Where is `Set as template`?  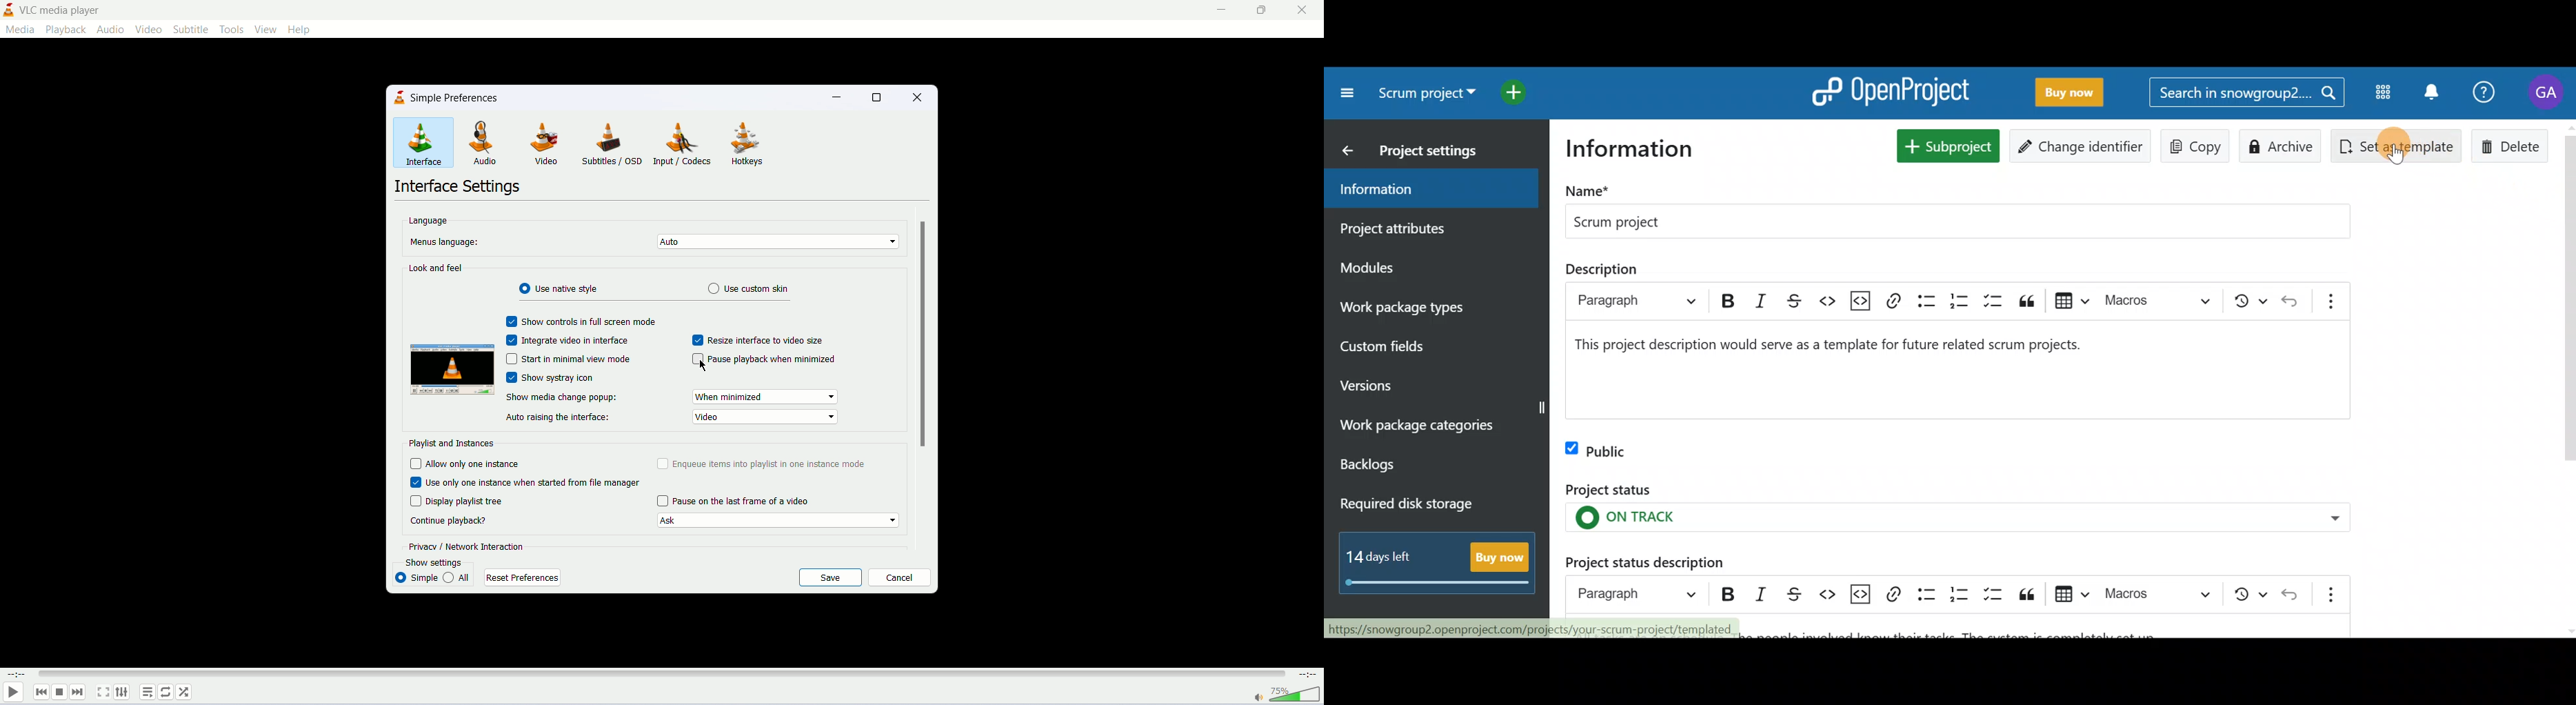
Set as template is located at coordinates (2400, 148).